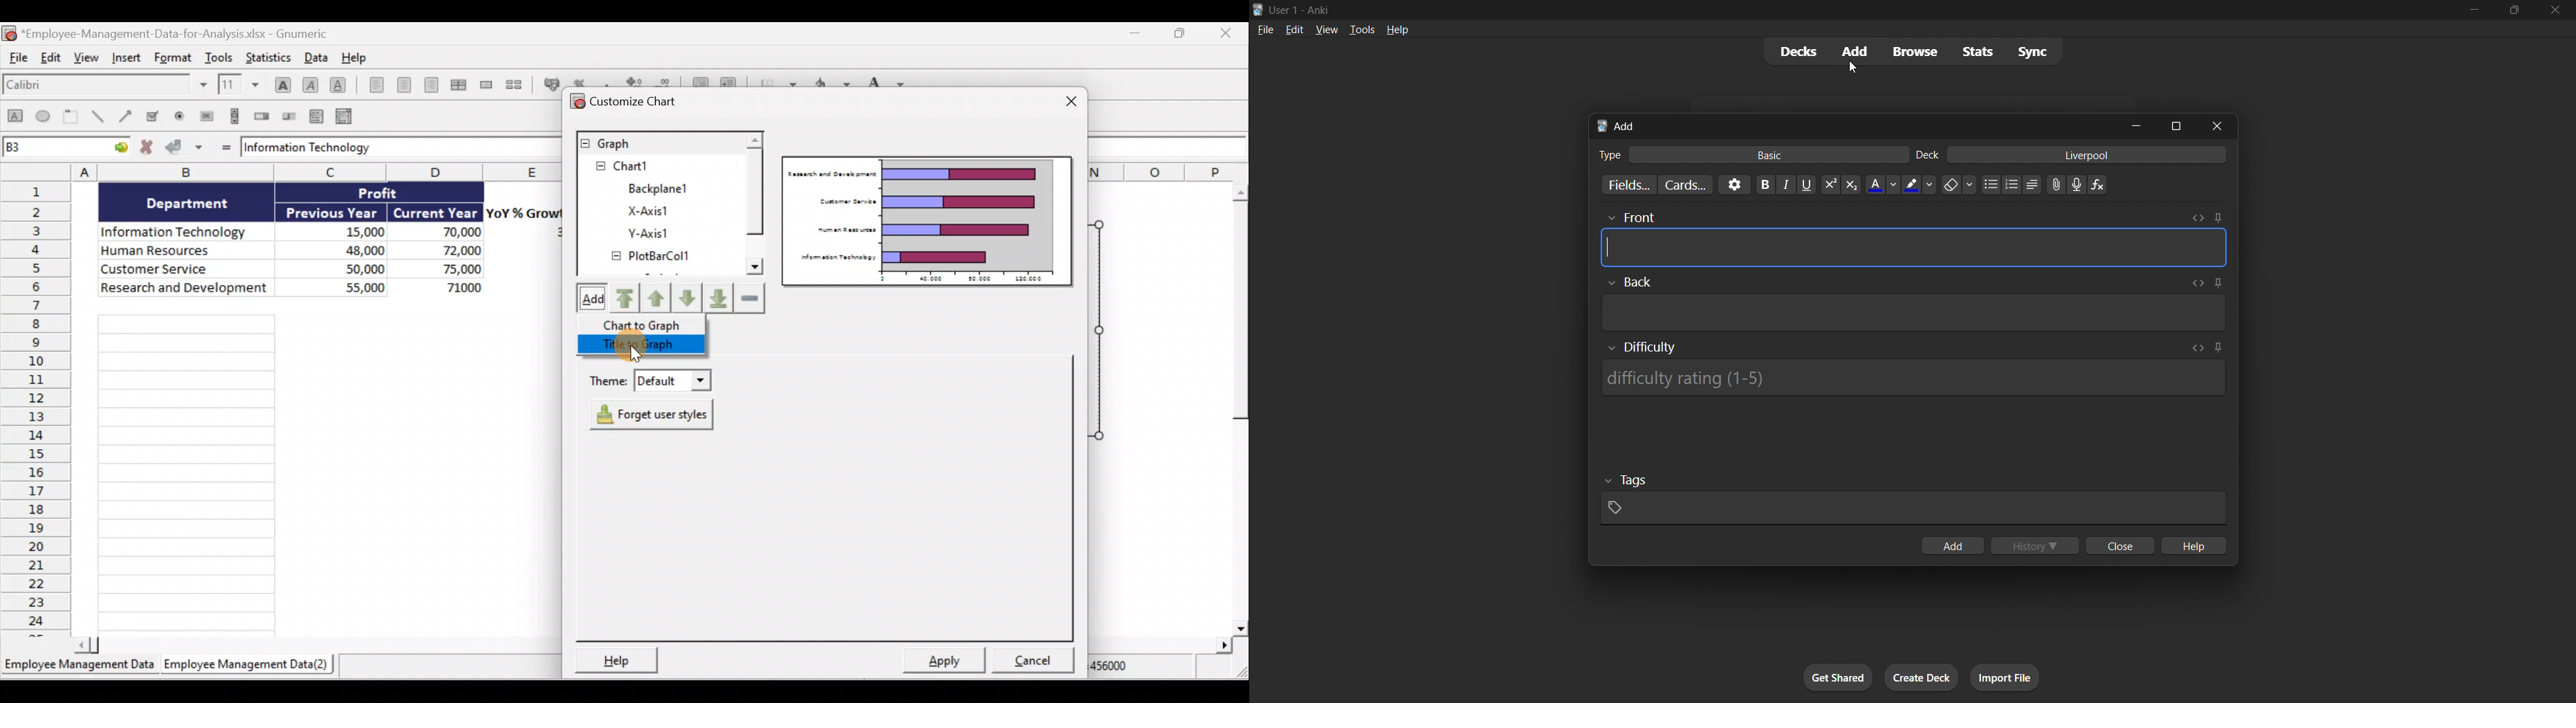 This screenshot has width=2576, height=728. What do you see at coordinates (1732, 184) in the screenshot?
I see `options` at bounding box center [1732, 184].